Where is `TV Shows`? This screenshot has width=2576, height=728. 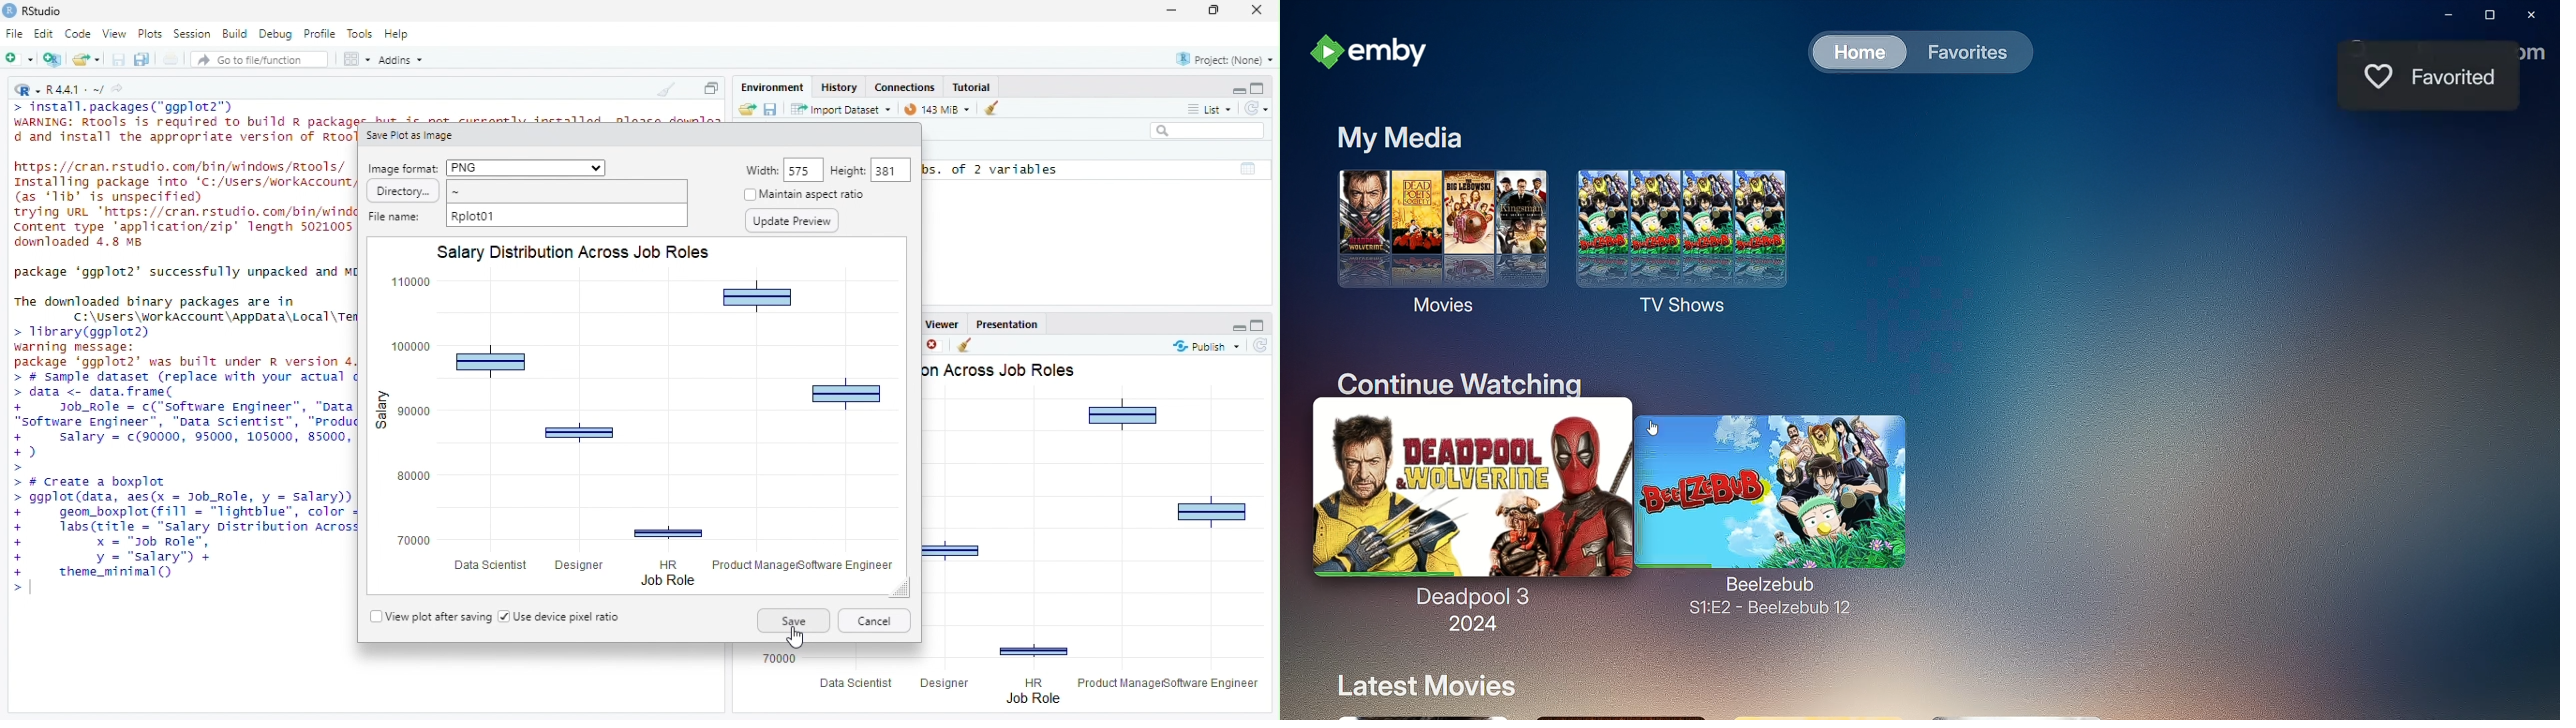 TV Shows is located at coordinates (1681, 239).